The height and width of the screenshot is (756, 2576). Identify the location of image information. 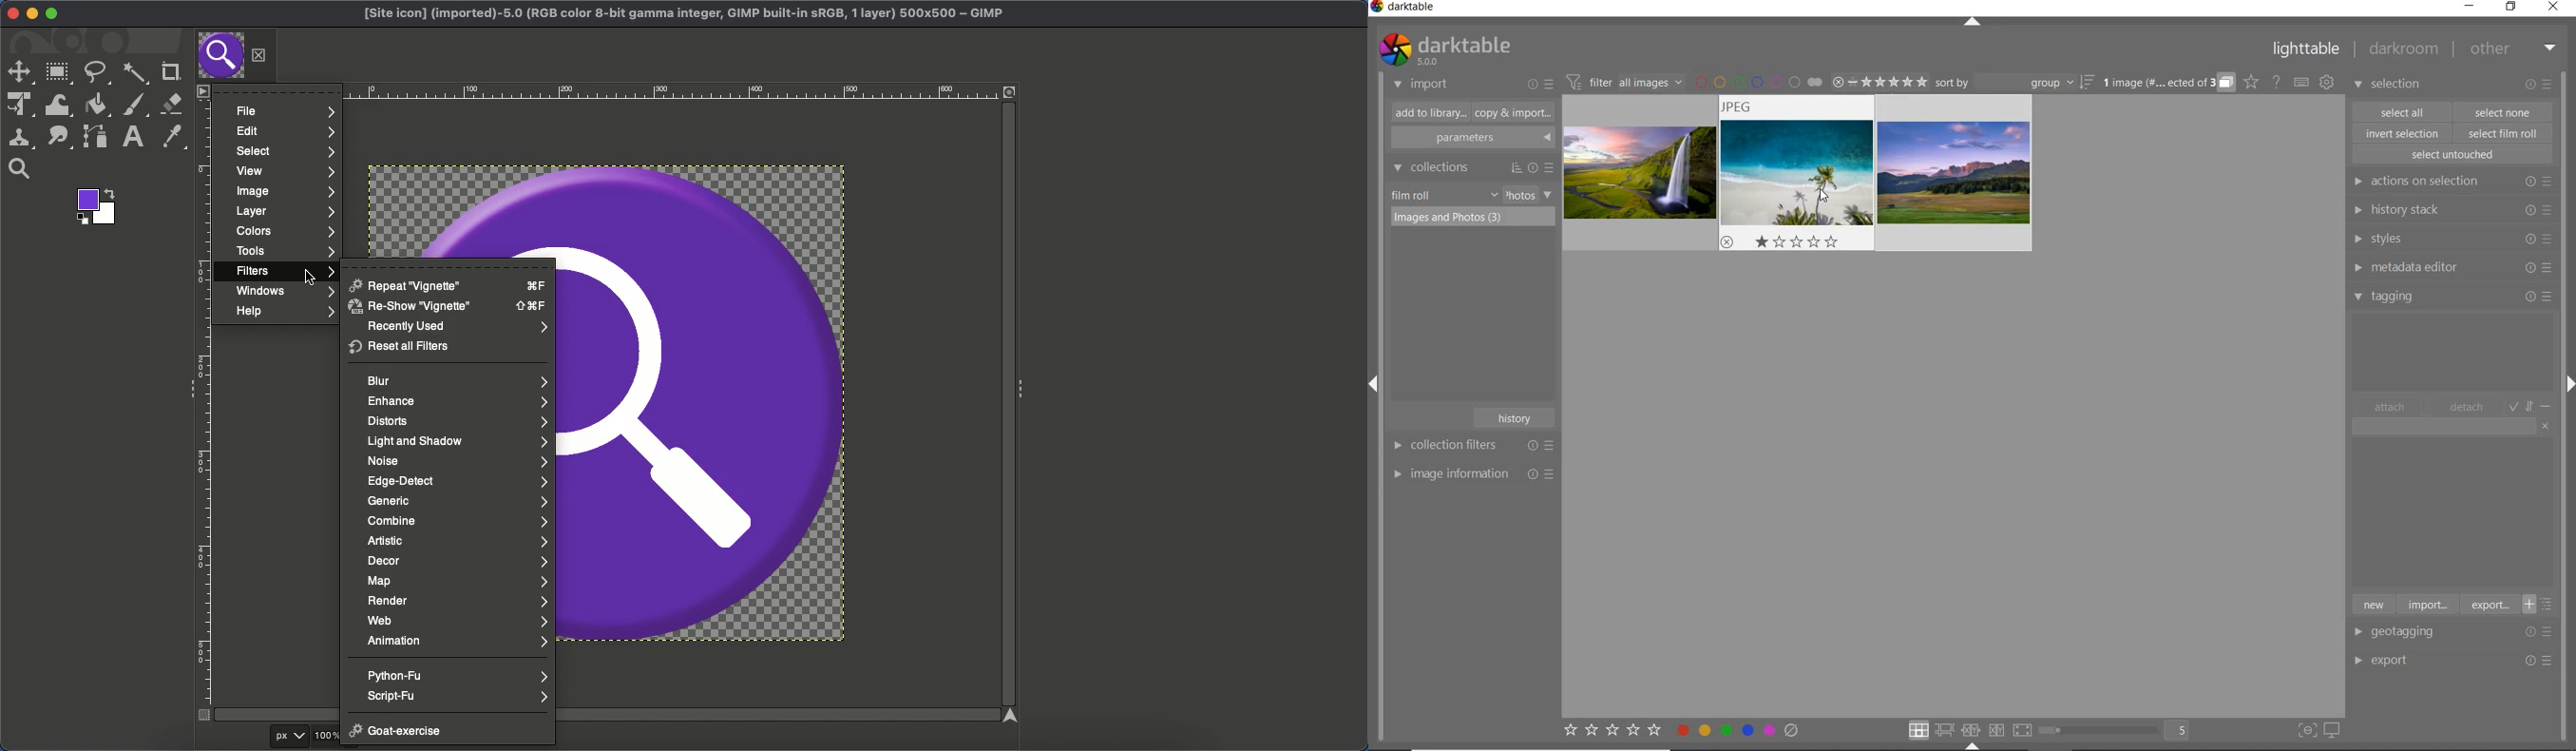
(1473, 473).